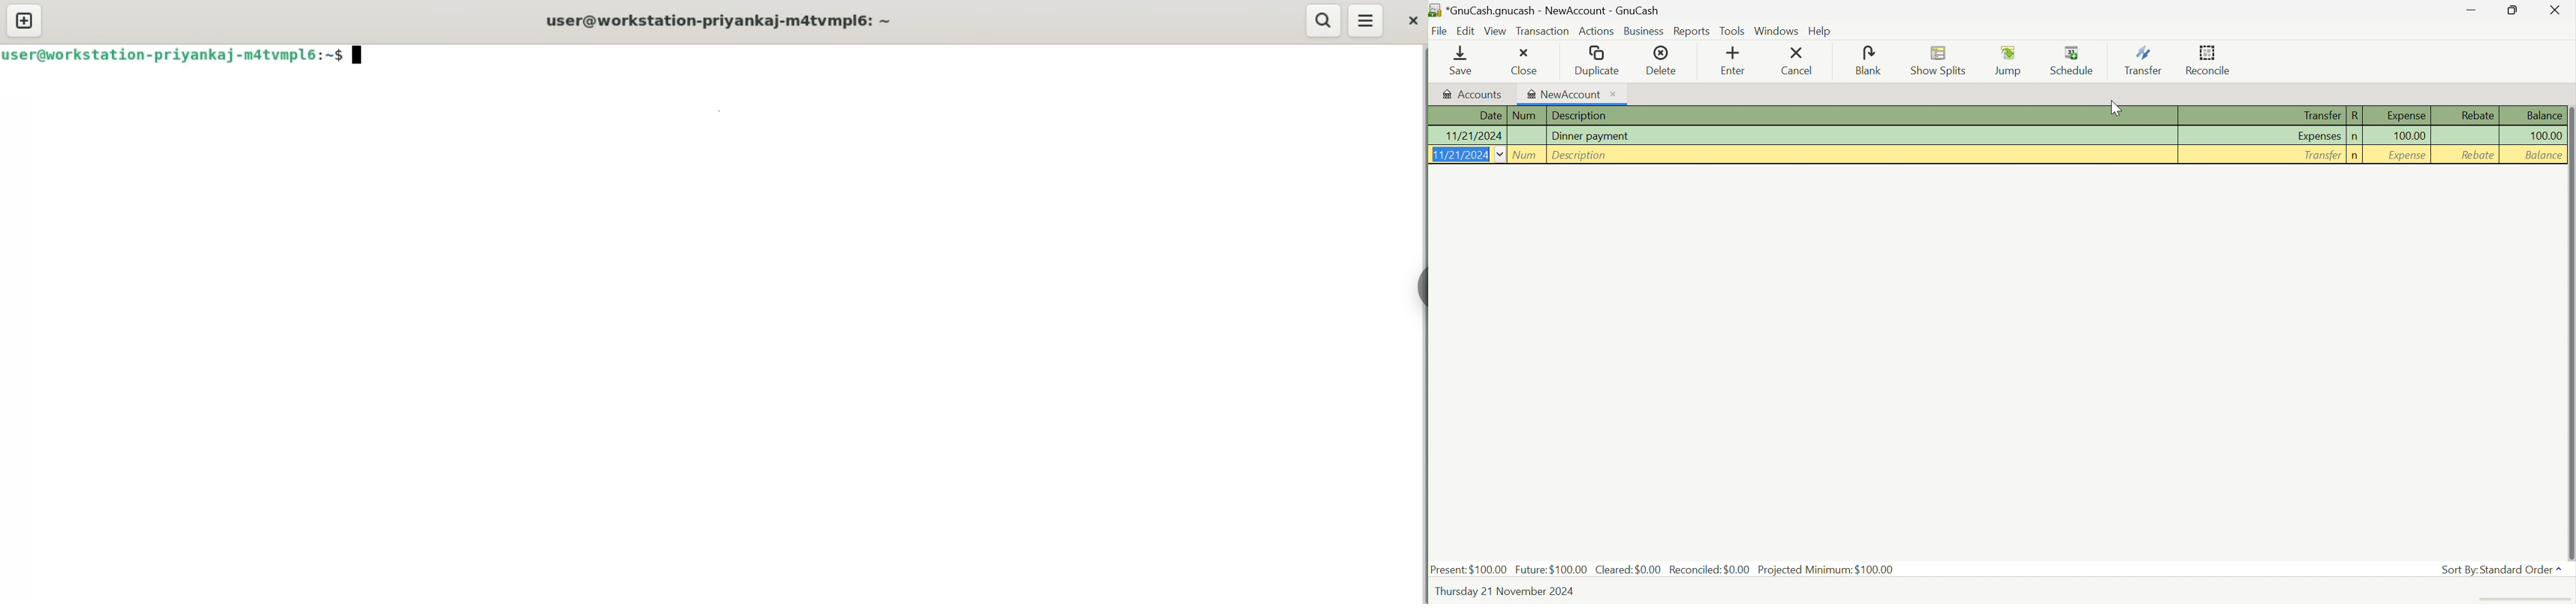 The height and width of the screenshot is (616, 2576). What do you see at coordinates (1692, 32) in the screenshot?
I see `Reports` at bounding box center [1692, 32].